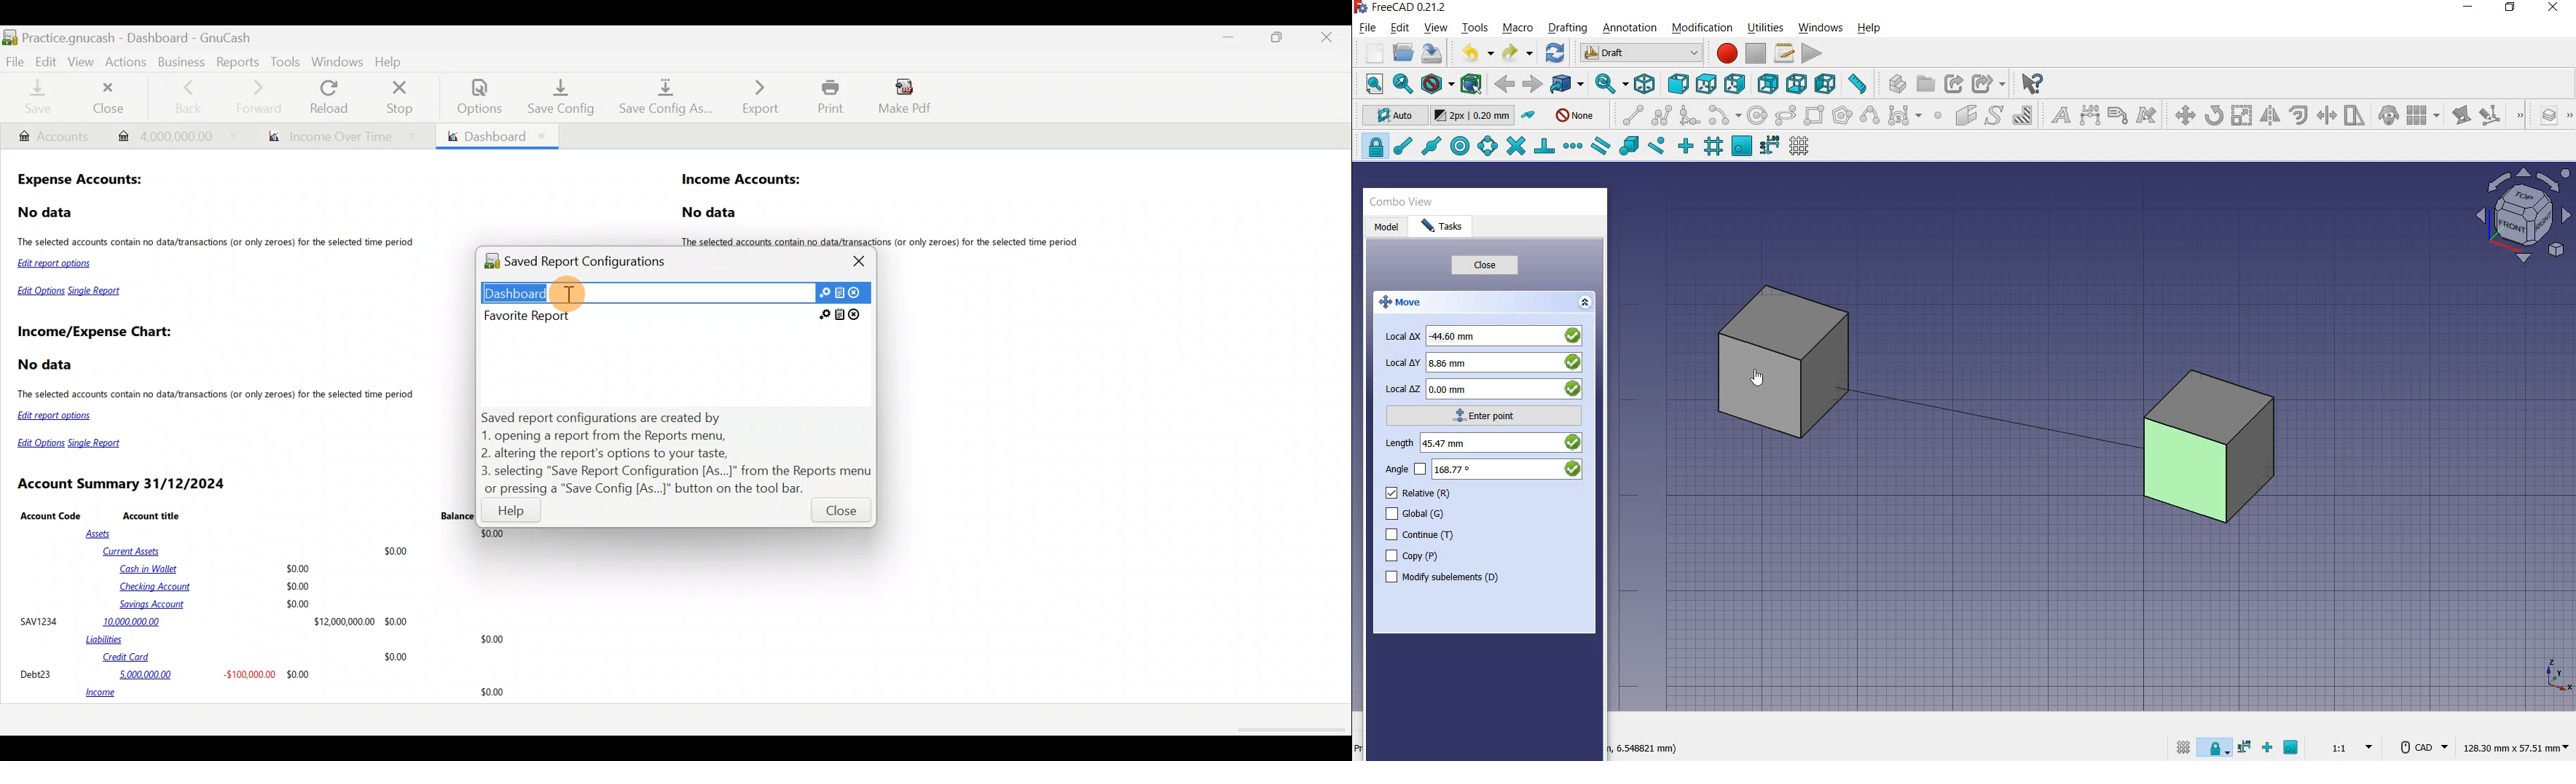  Describe the element at coordinates (299, 534) in the screenshot. I see `Assets $0.00` at that location.